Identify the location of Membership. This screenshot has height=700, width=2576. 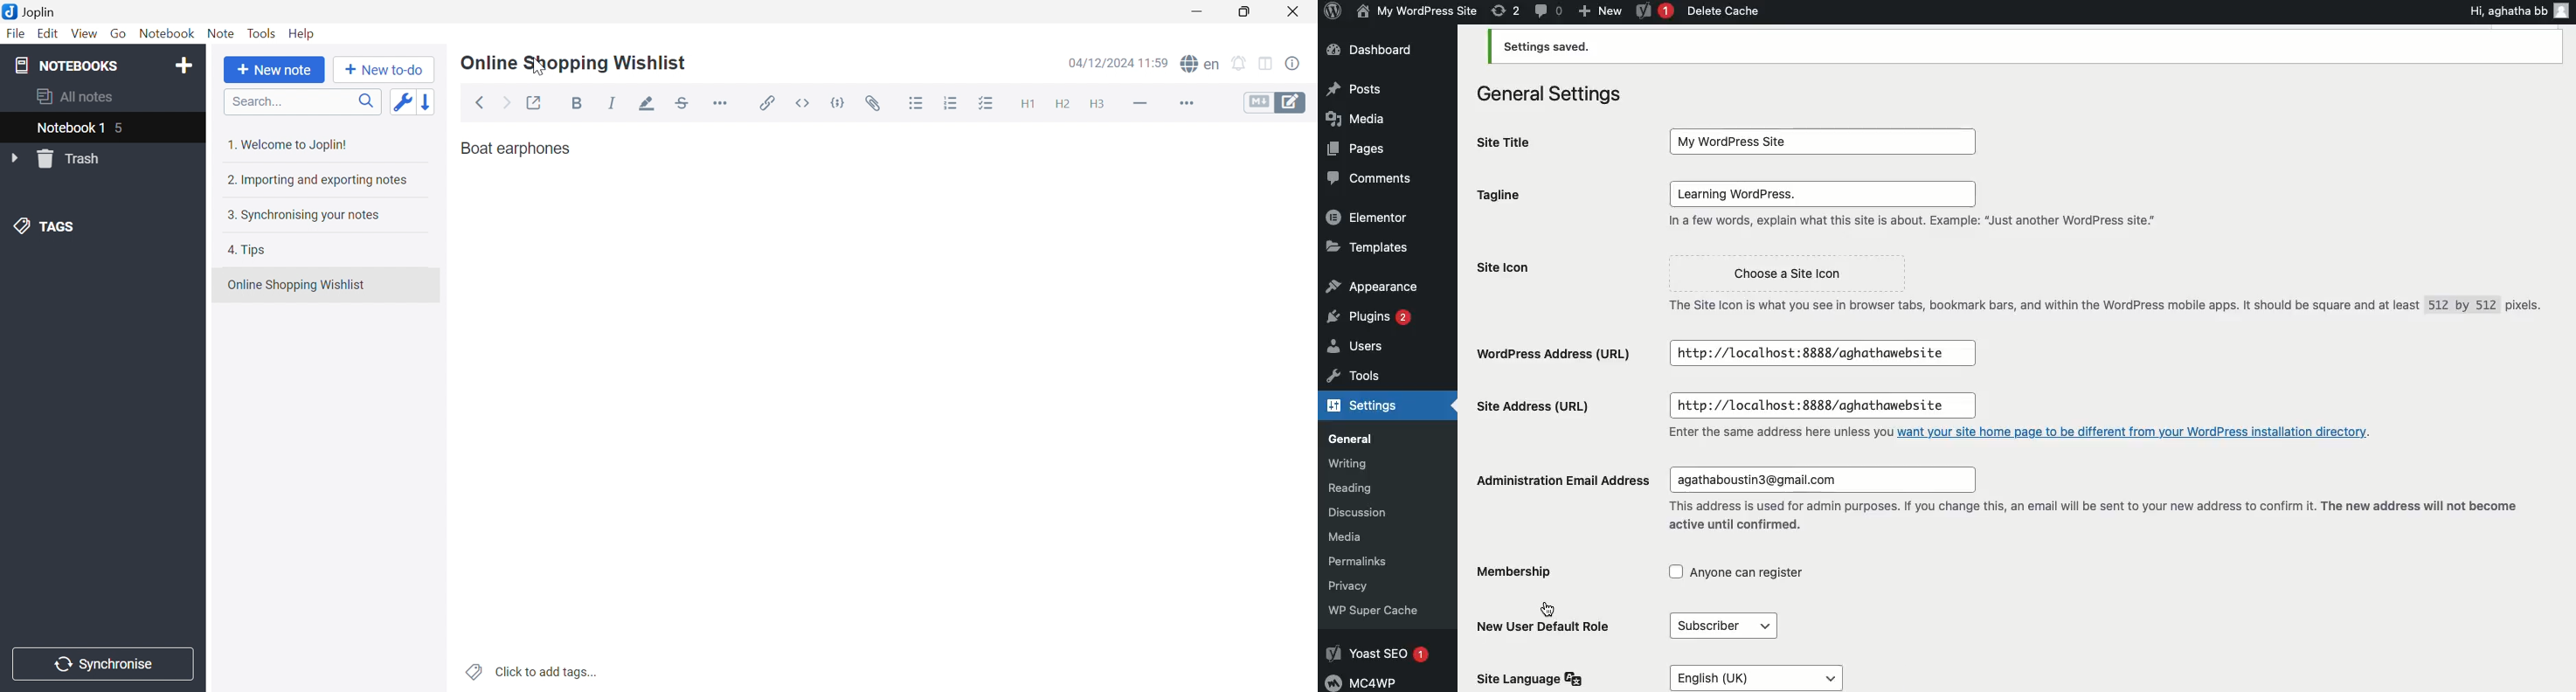
(1517, 571).